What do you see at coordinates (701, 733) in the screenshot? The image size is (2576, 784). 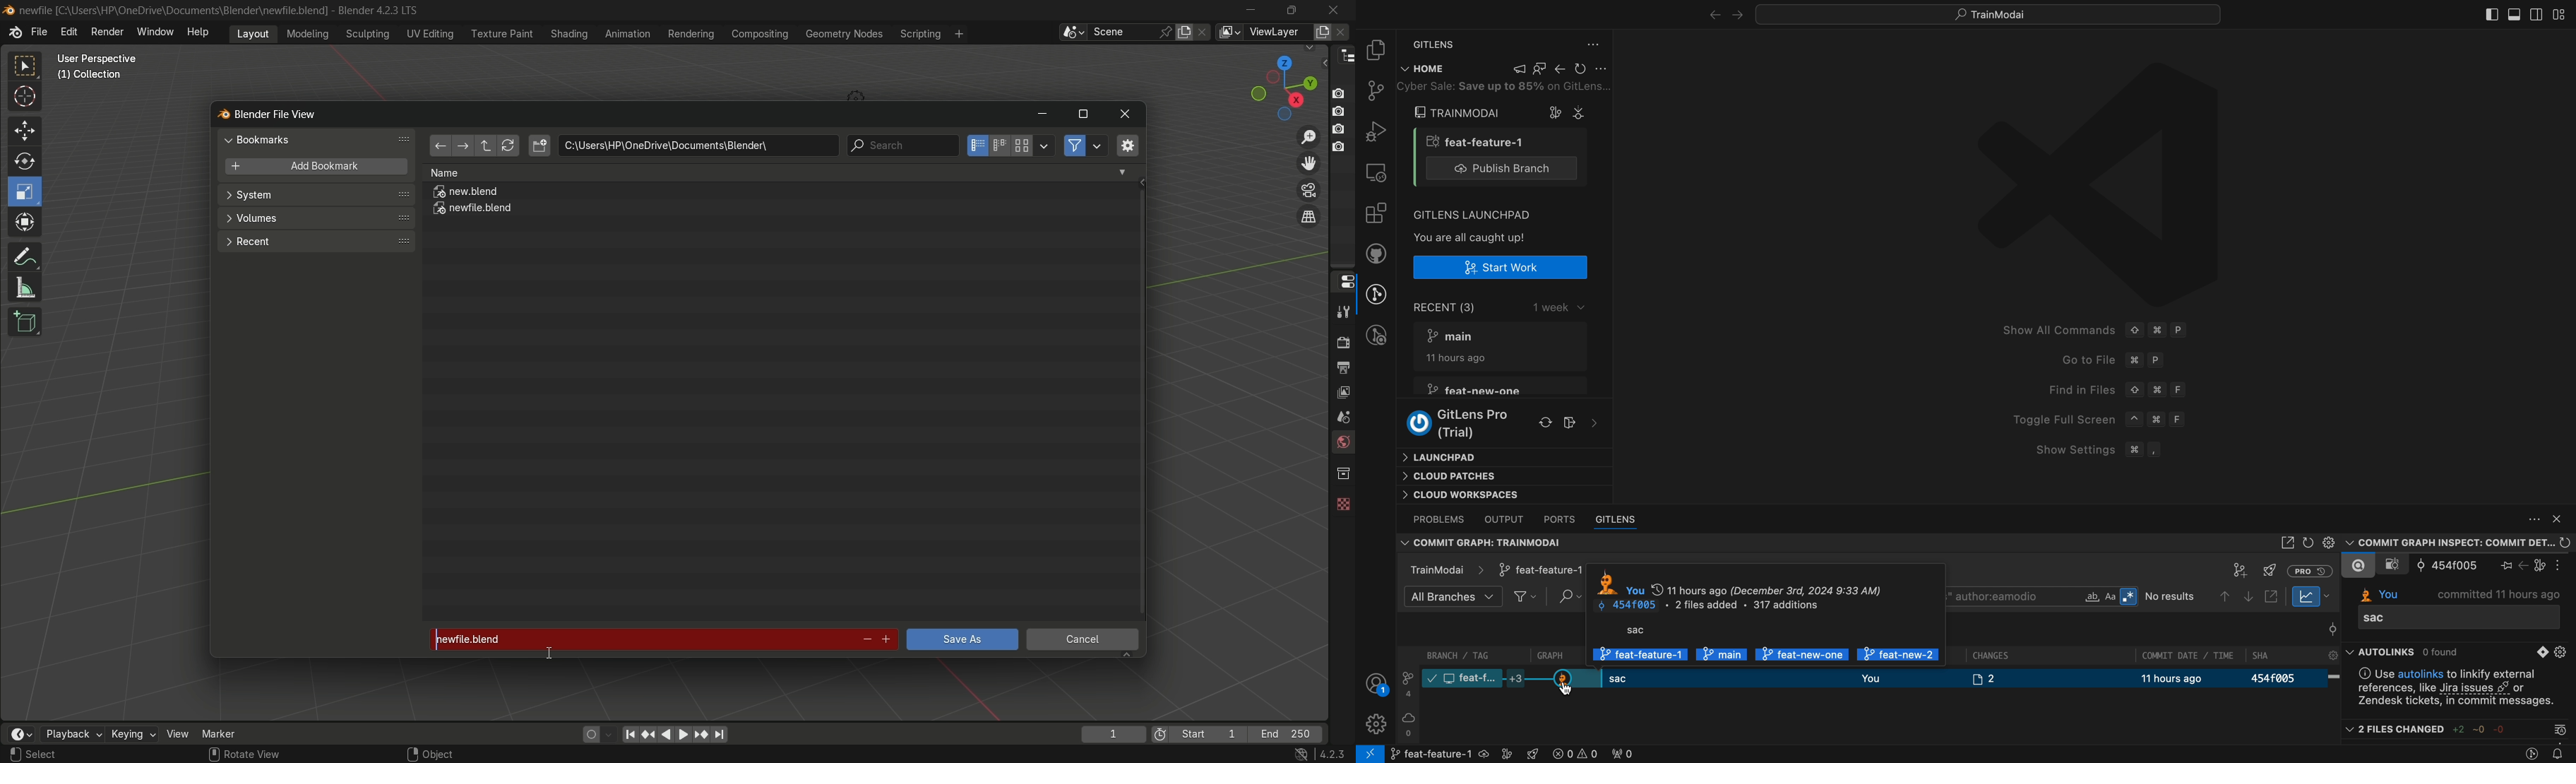 I see `jump to keyframe` at bounding box center [701, 733].